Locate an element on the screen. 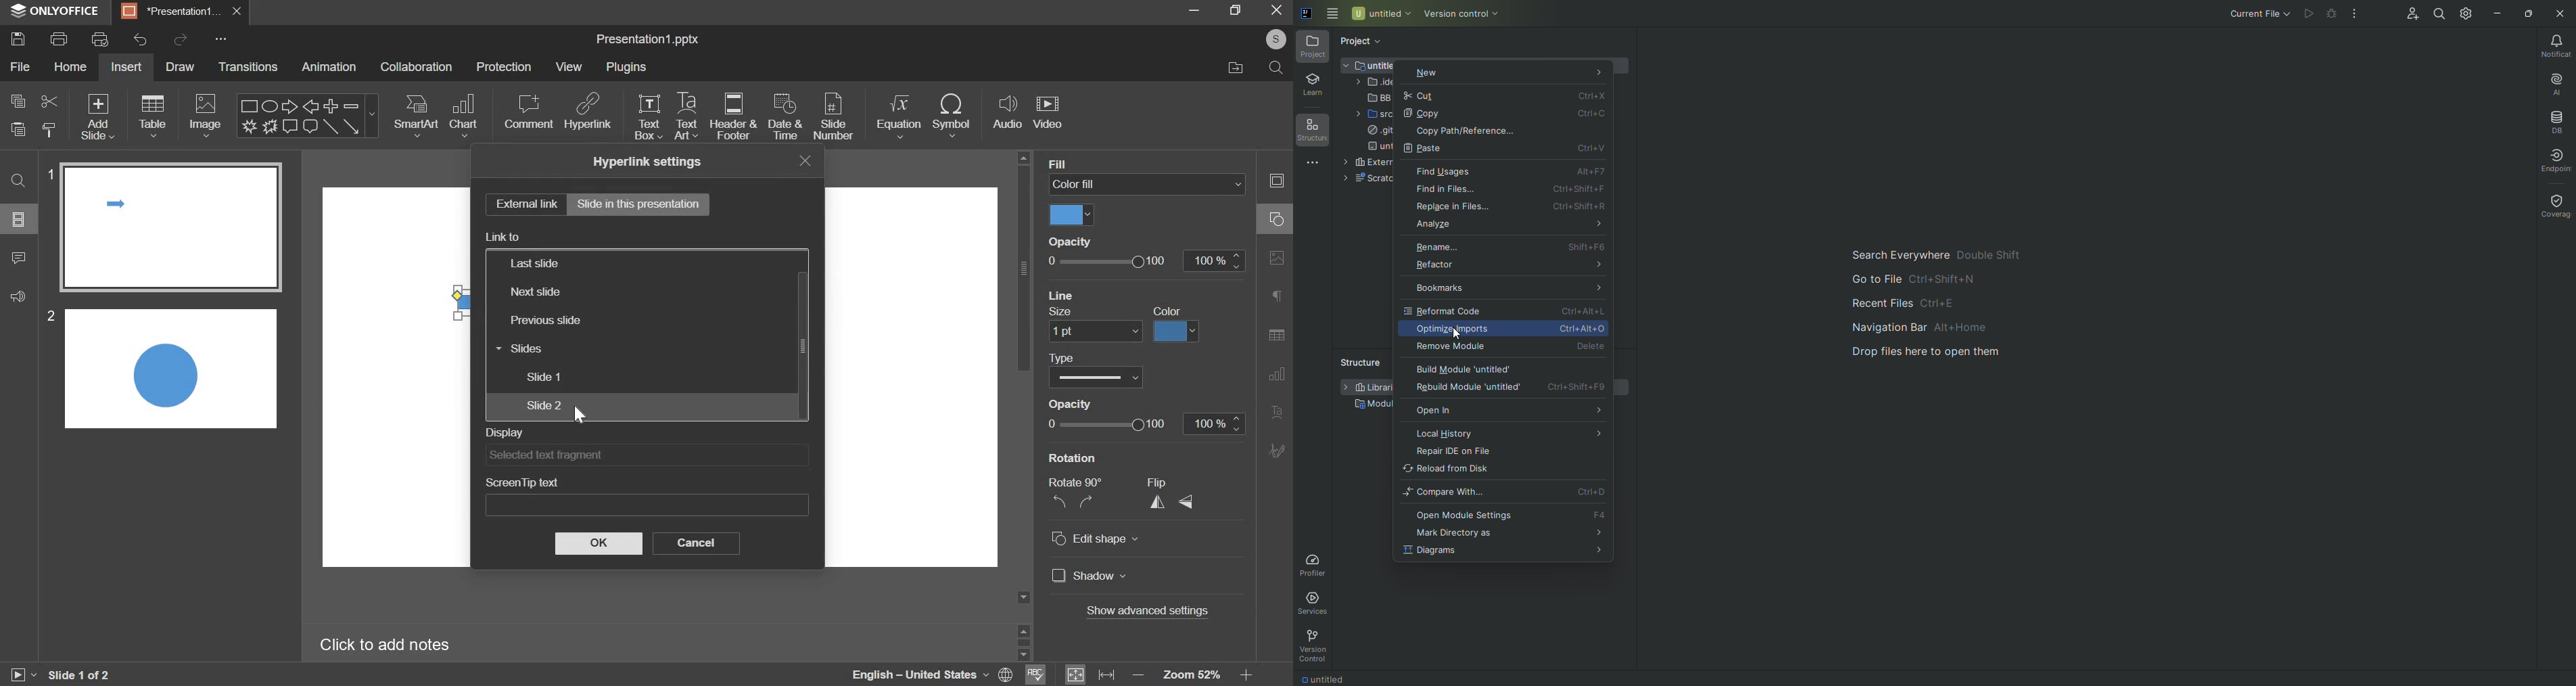 Image resolution: width=2576 pixels, height=700 pixels. draw is located at coordinates (179, 66).